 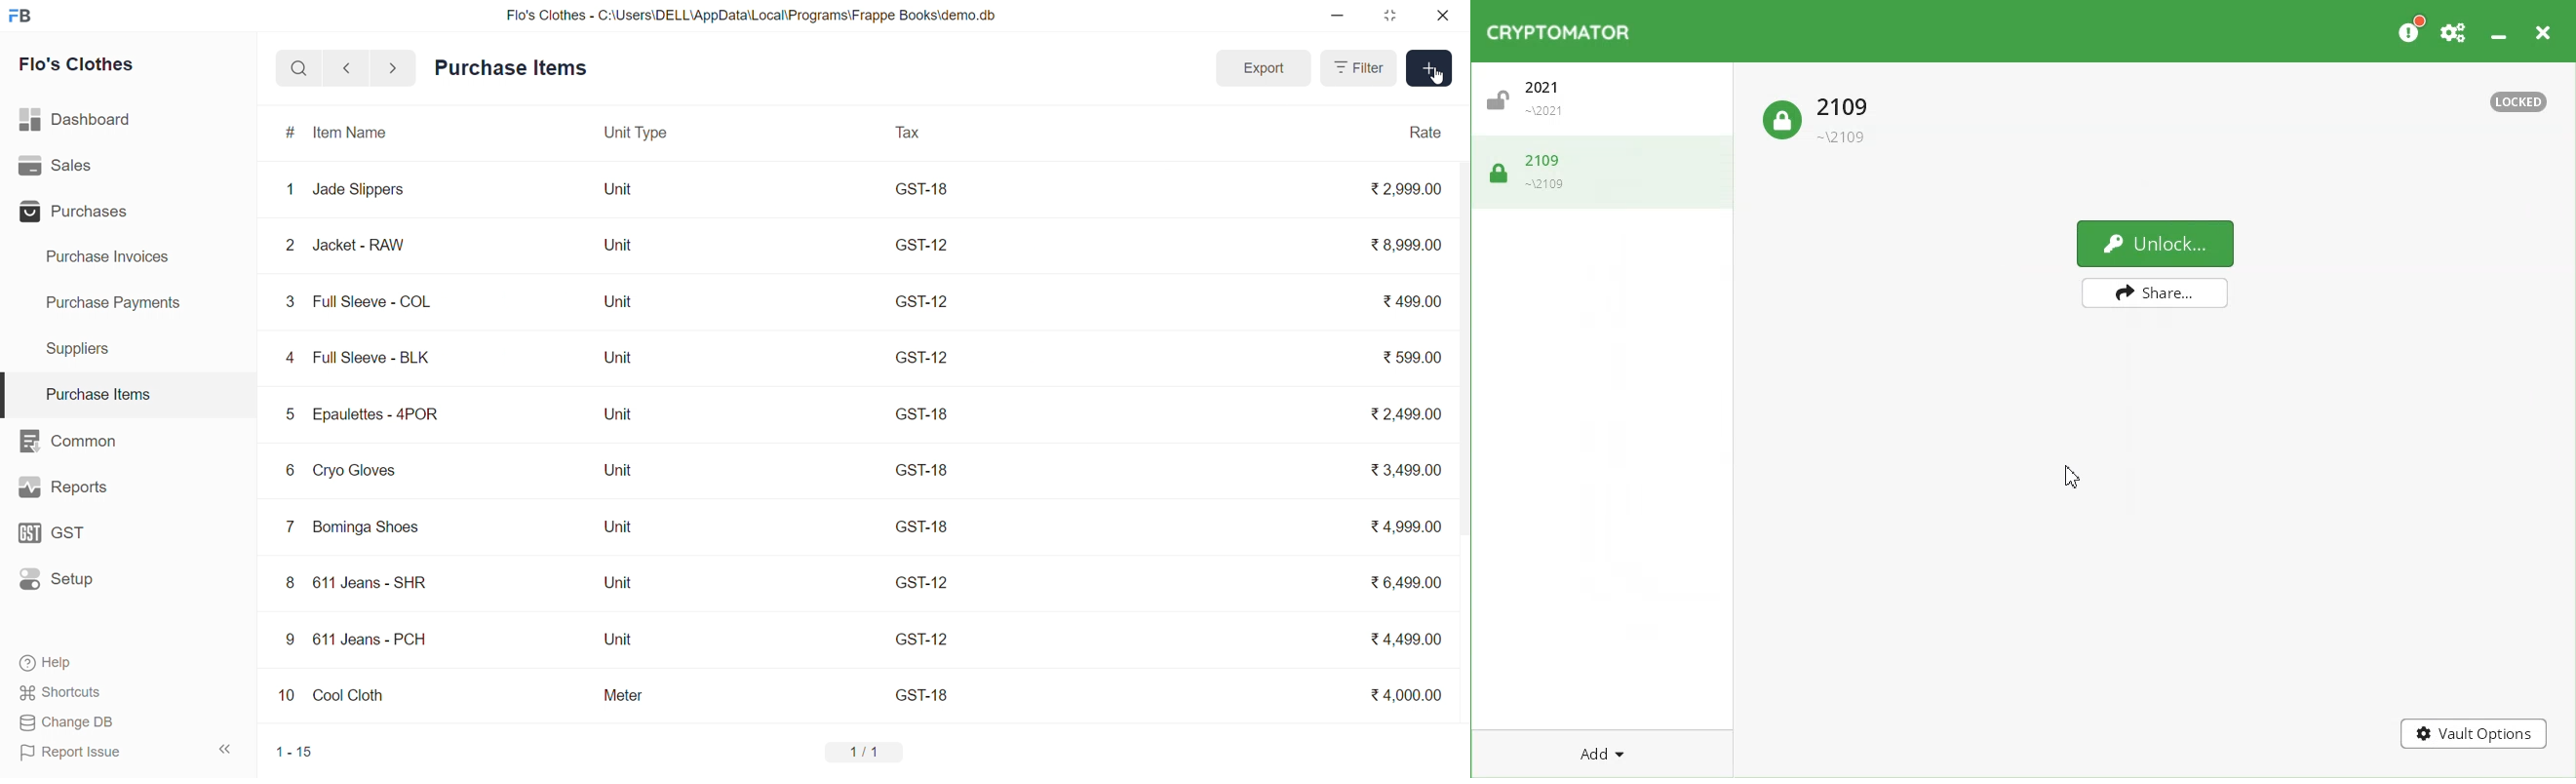 What do you see at coordinates (362, 244) in the screenshot?
I see `Jacket - RAW` at bounding box center [362, 244].